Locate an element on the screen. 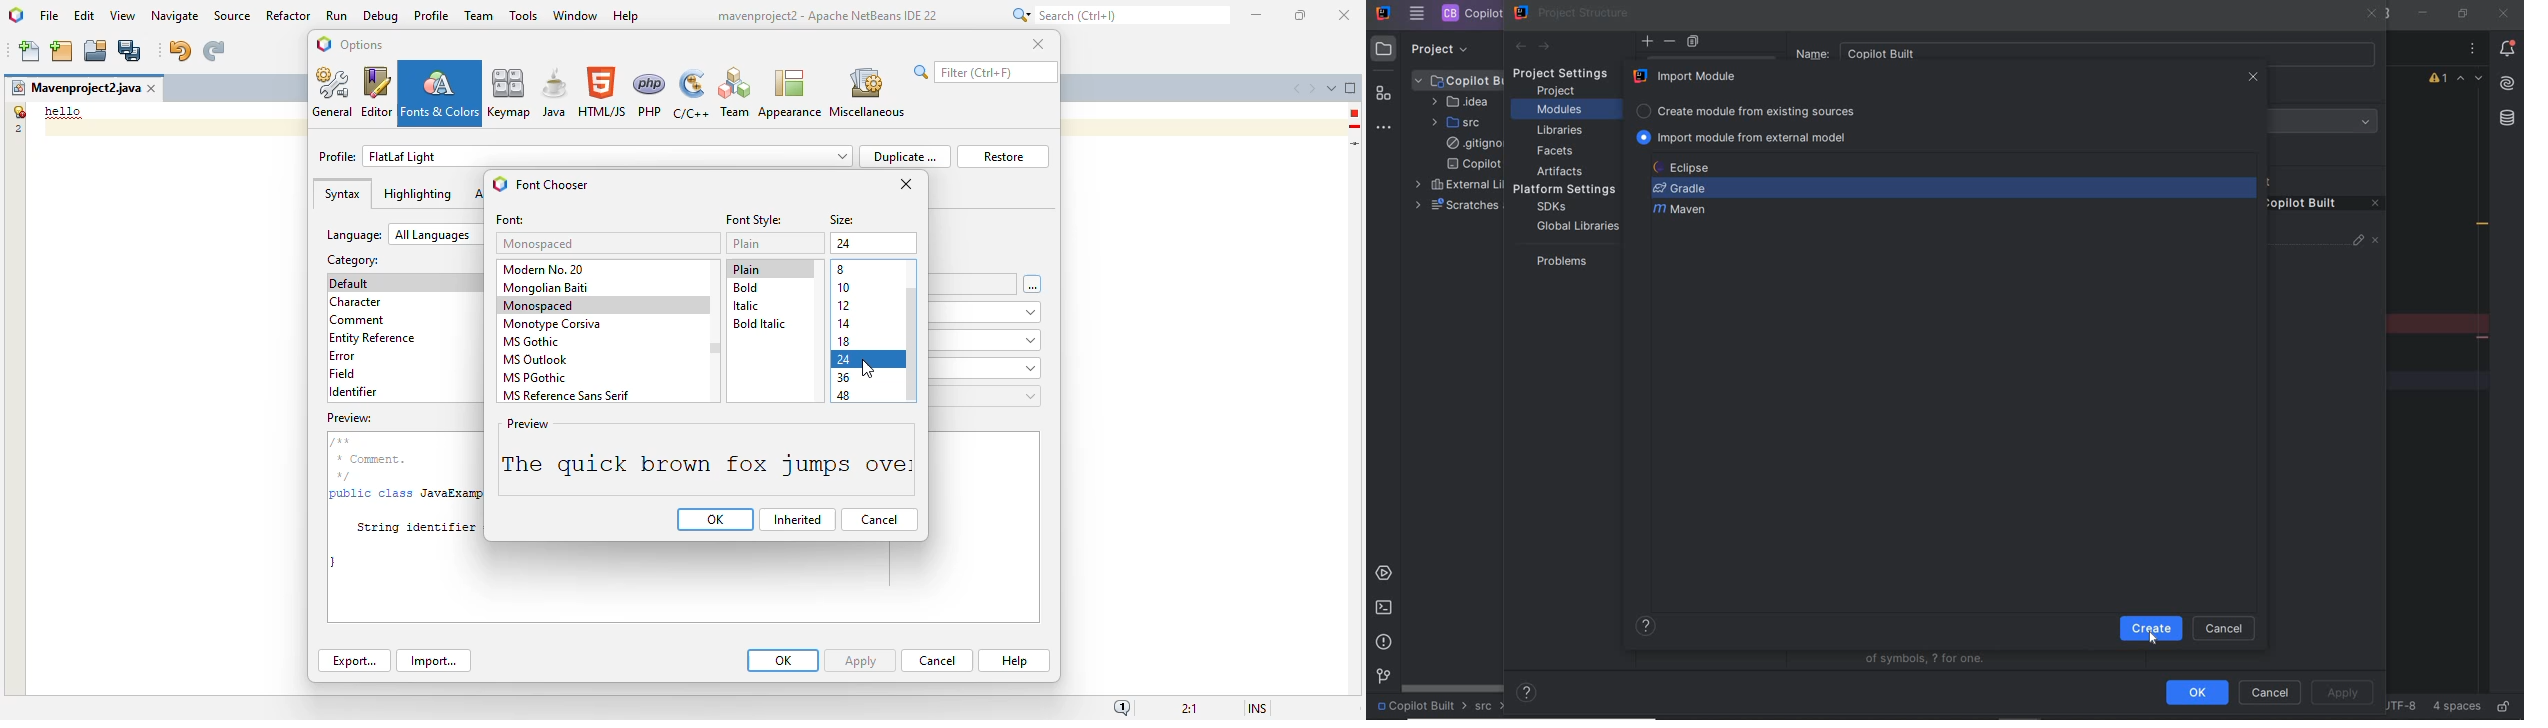 The width and height of the screenshot is (2548, 728). undo is located at coordinates (179, 51).